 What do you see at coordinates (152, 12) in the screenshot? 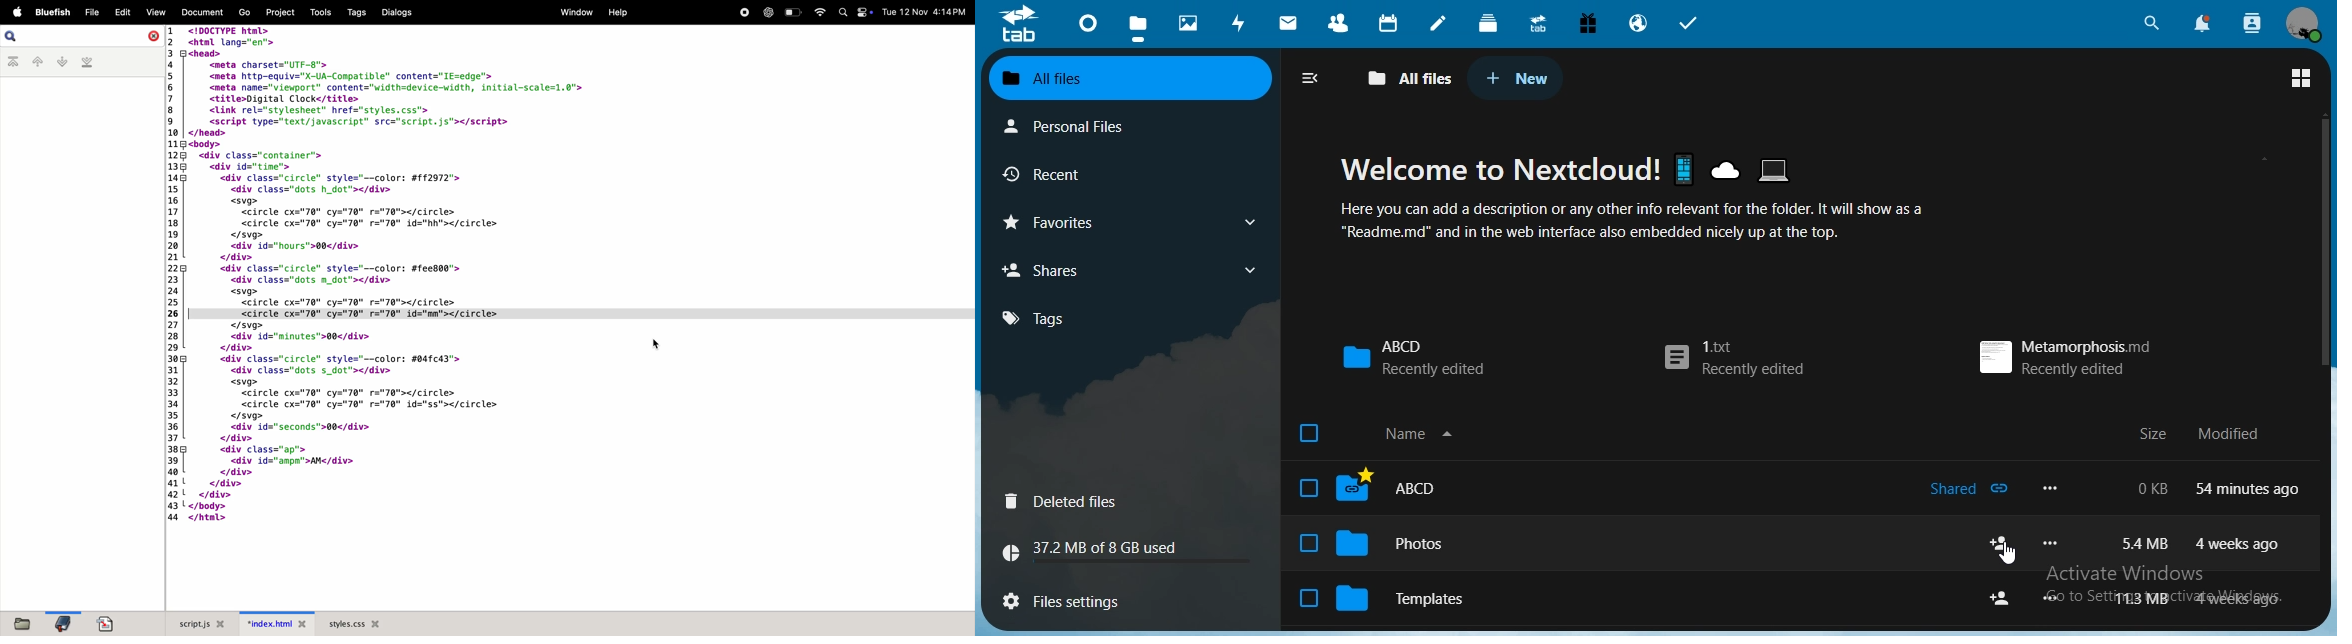
I see `view` at bounding box center [152, 12].